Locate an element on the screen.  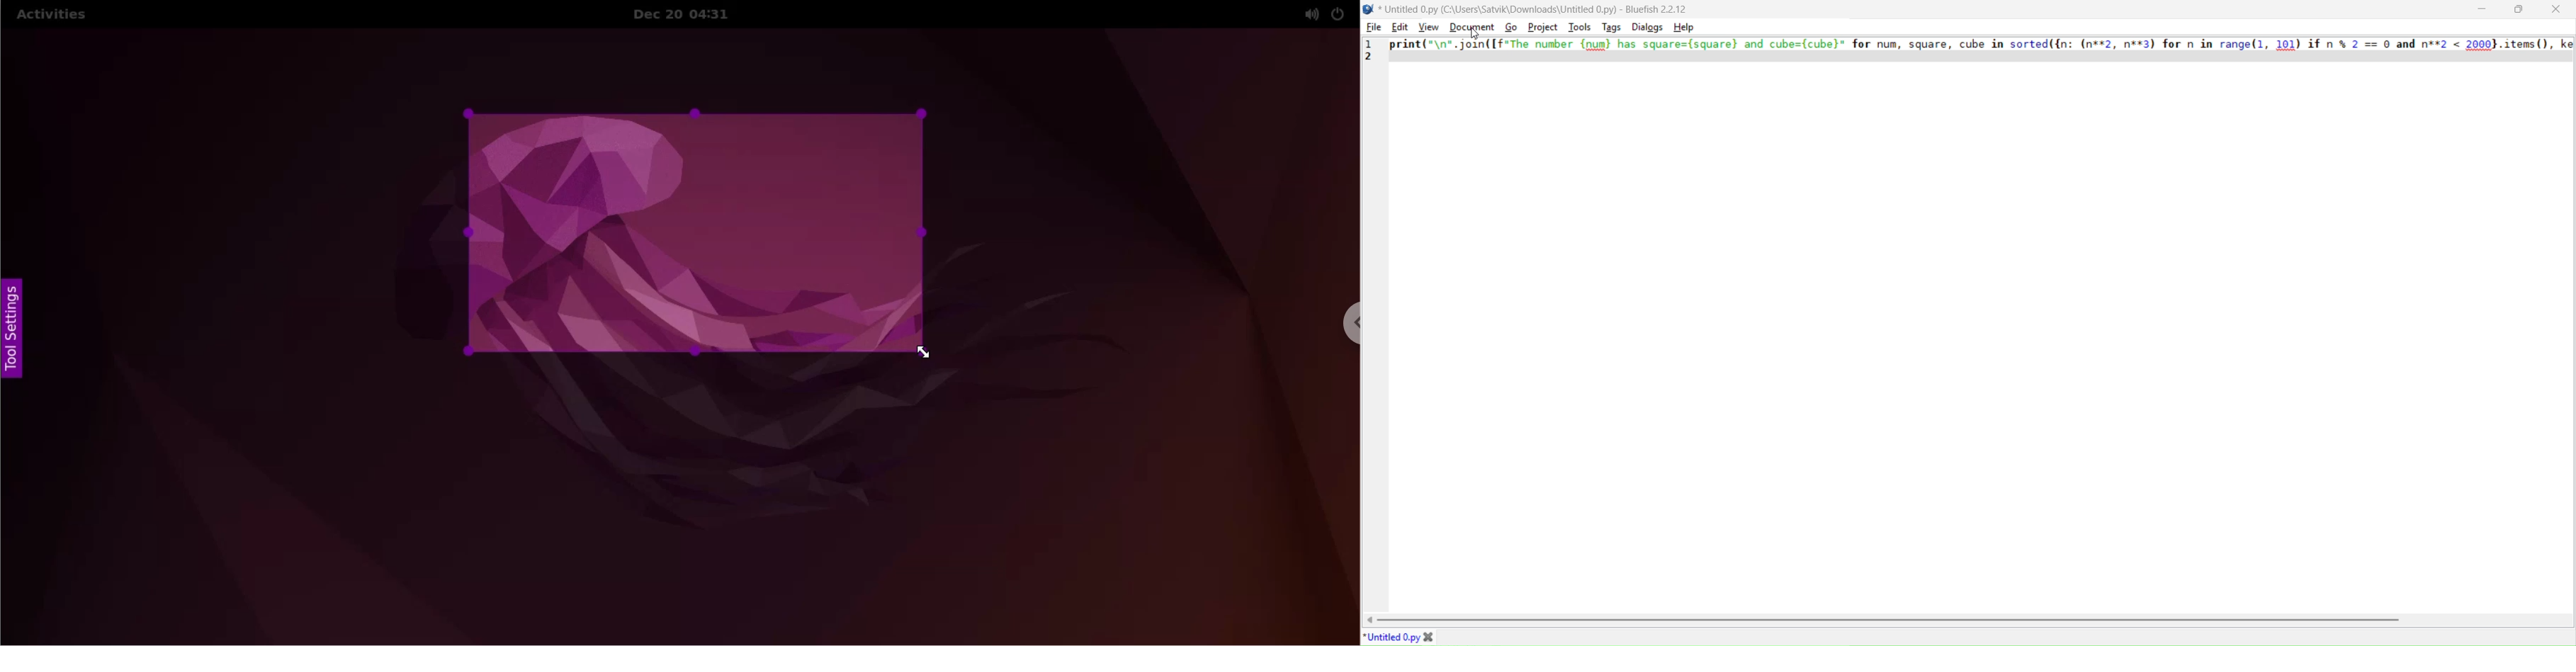
power setting options is located at coordinates (1343, 13).